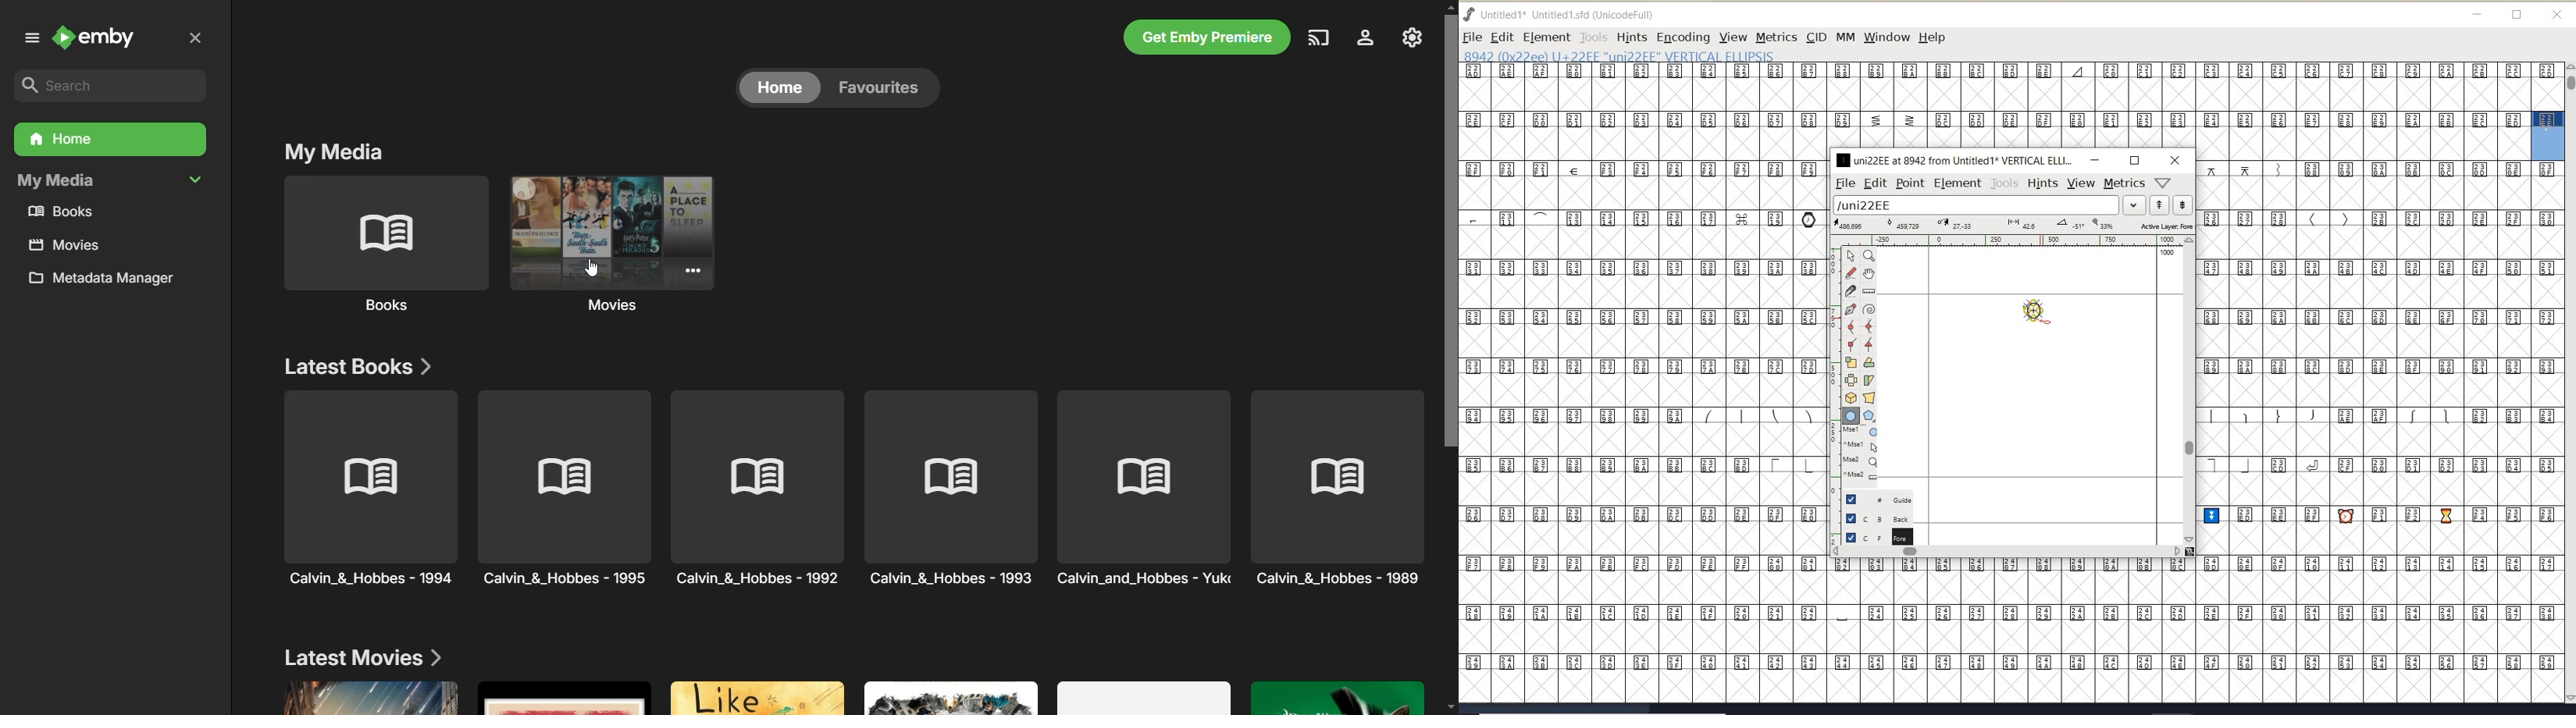  Describe the element at coordinates (1870, 275) in the screenshot. I see `scroll by hand` at that location.